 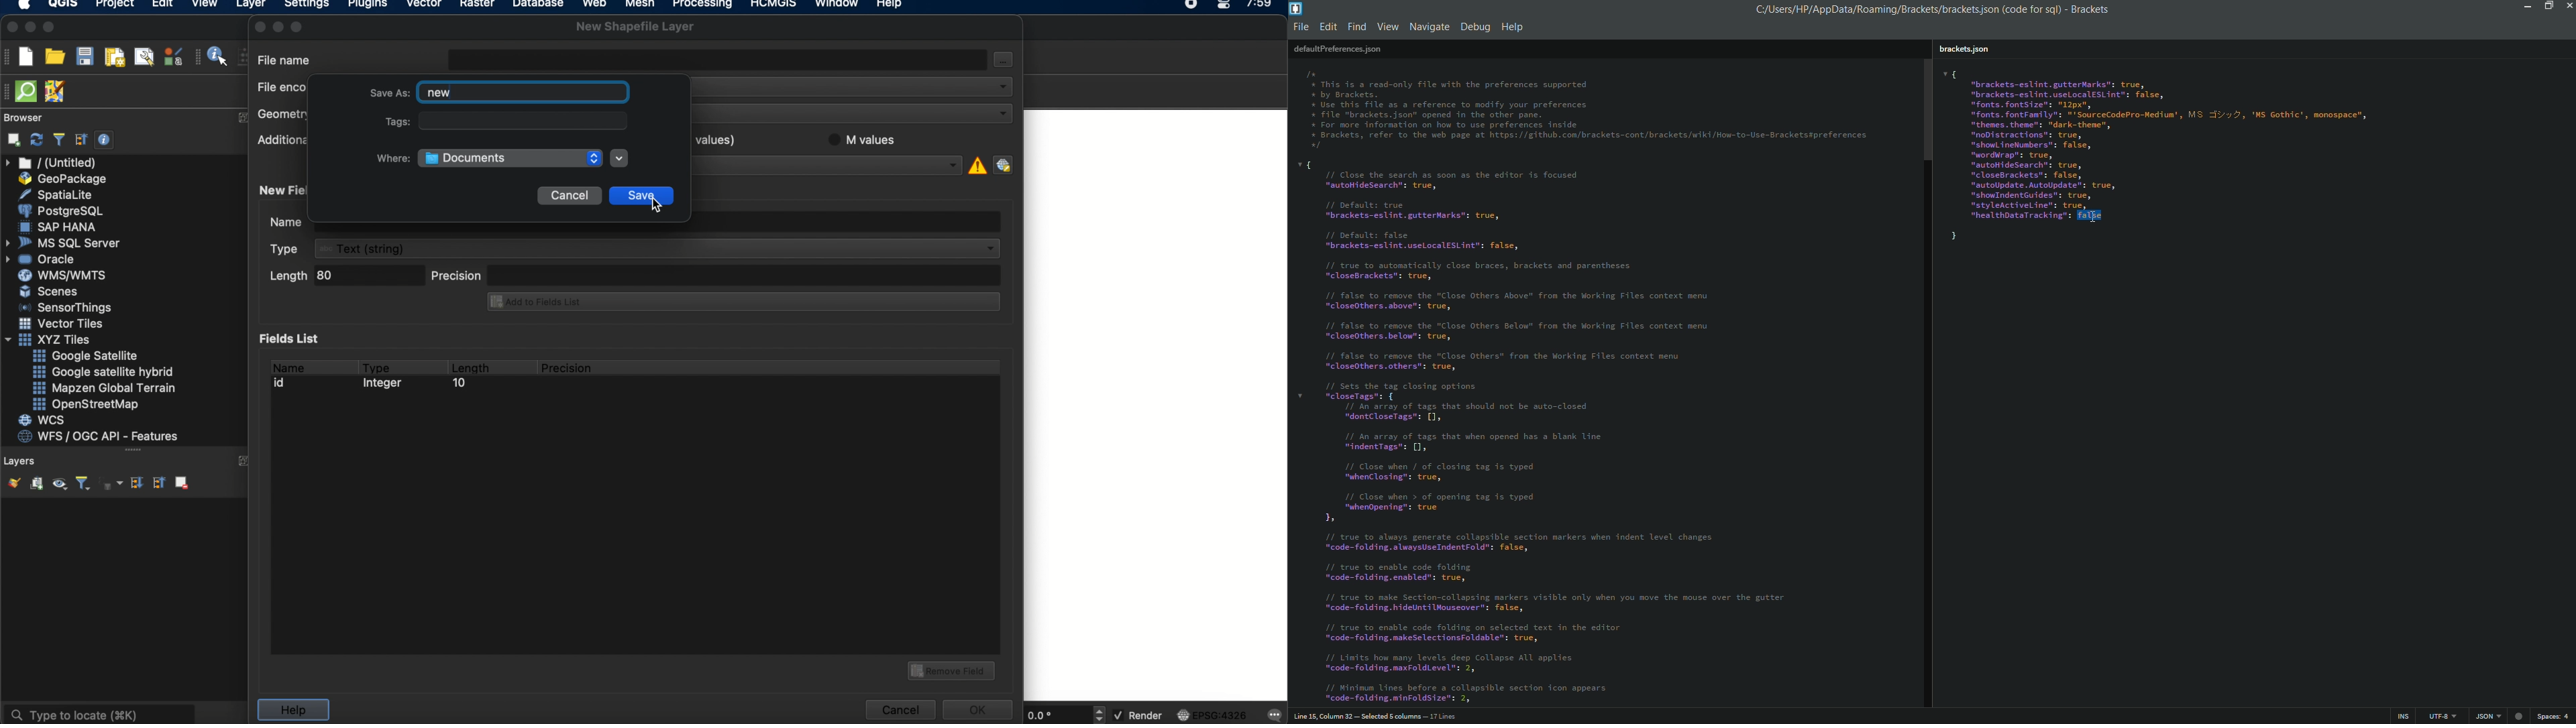 What do you see at coordinates (1327, 28) in the screenshot?
I see `Edit menu` at bounding box center [1327, 28].